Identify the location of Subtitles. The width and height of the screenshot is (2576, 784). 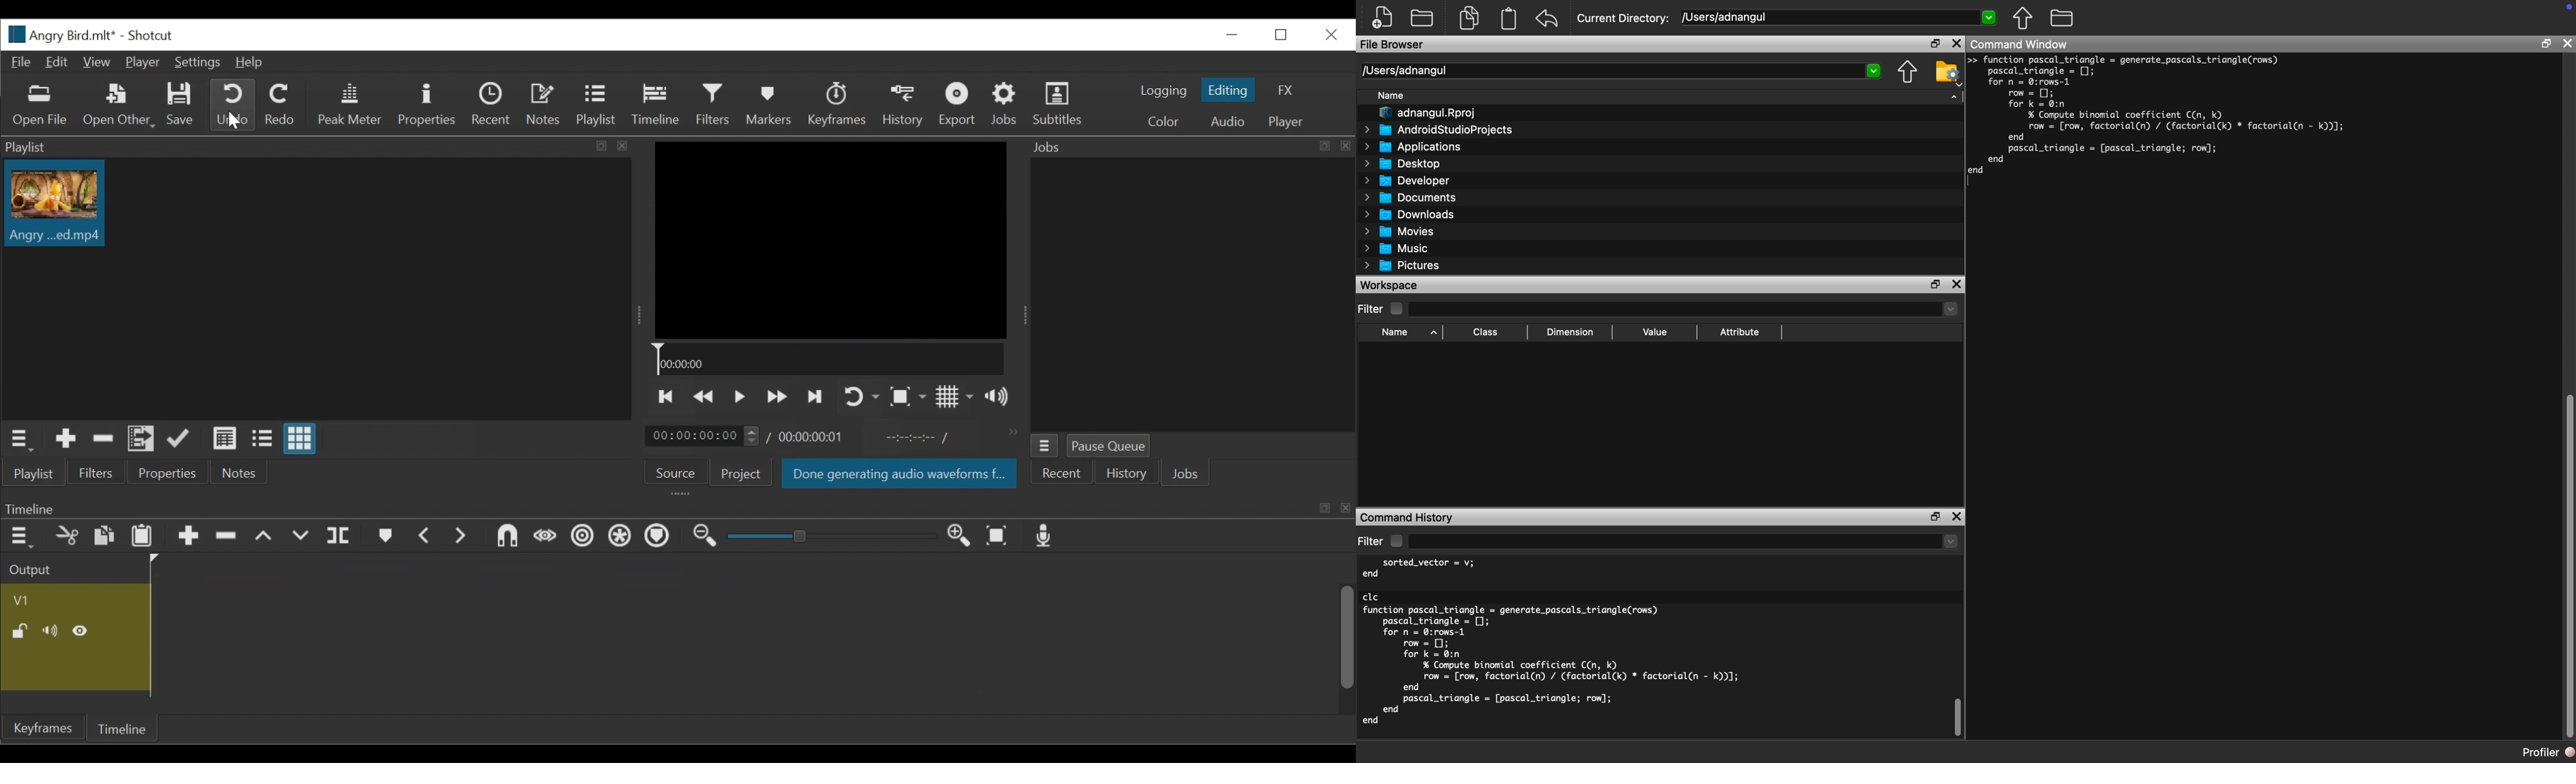
(1062, 102).